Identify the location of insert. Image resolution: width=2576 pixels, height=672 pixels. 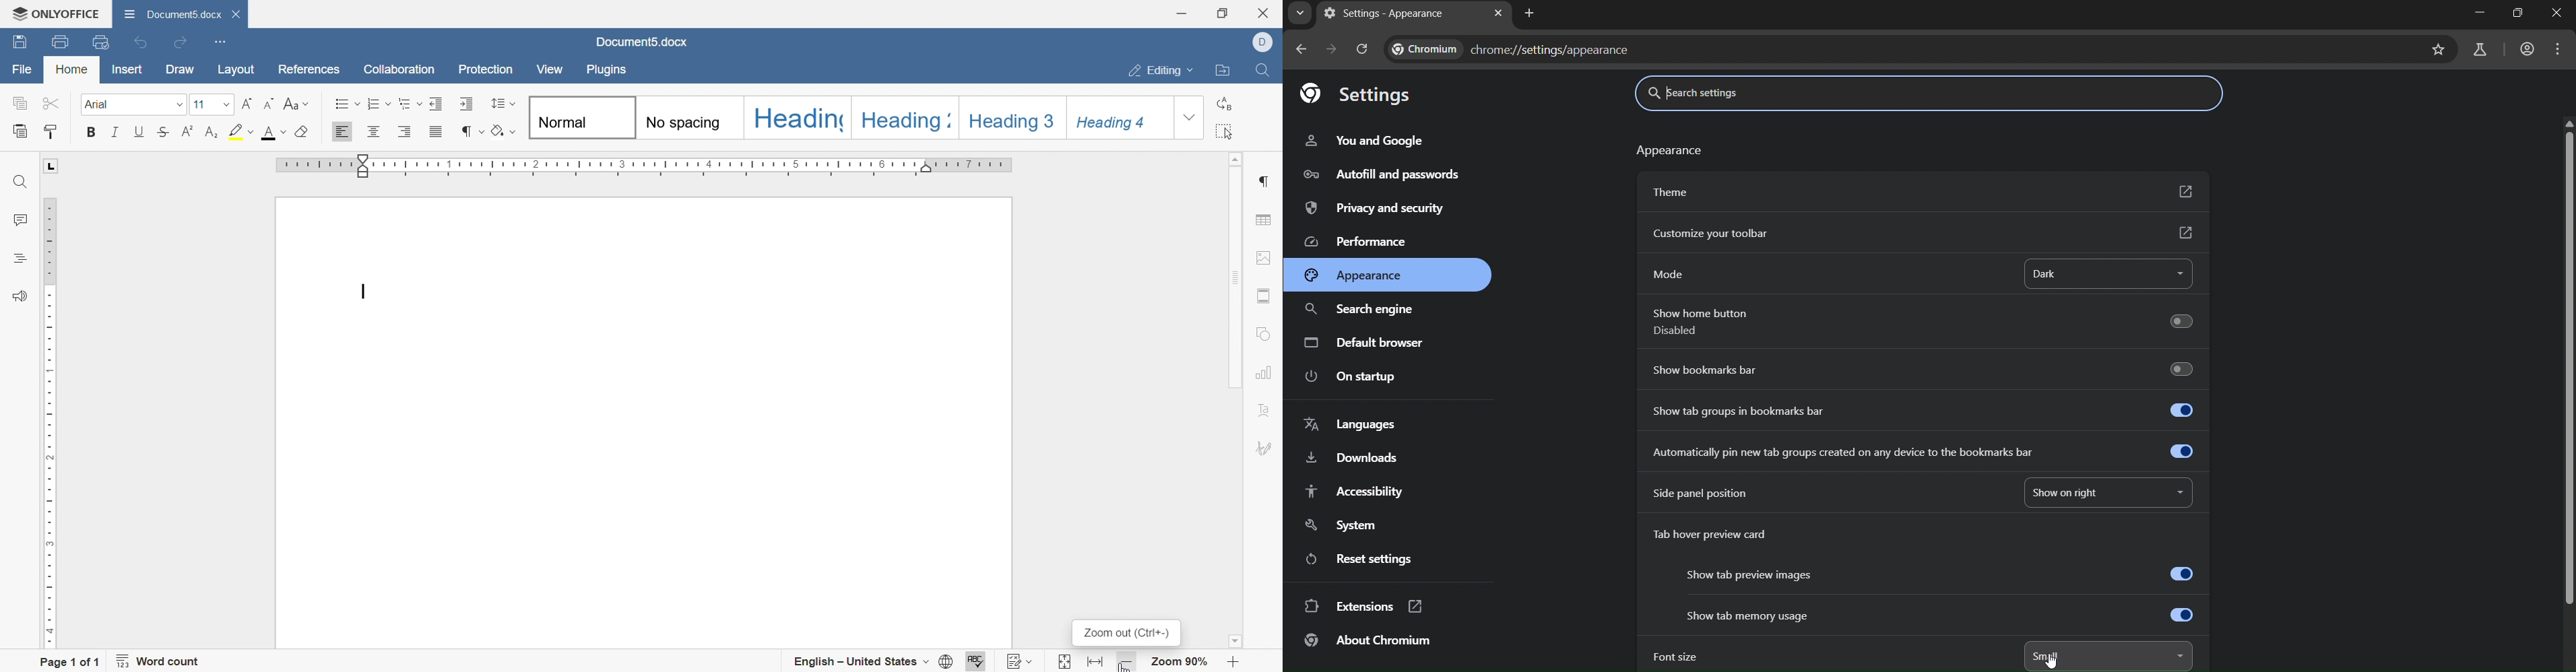
(127, 69).